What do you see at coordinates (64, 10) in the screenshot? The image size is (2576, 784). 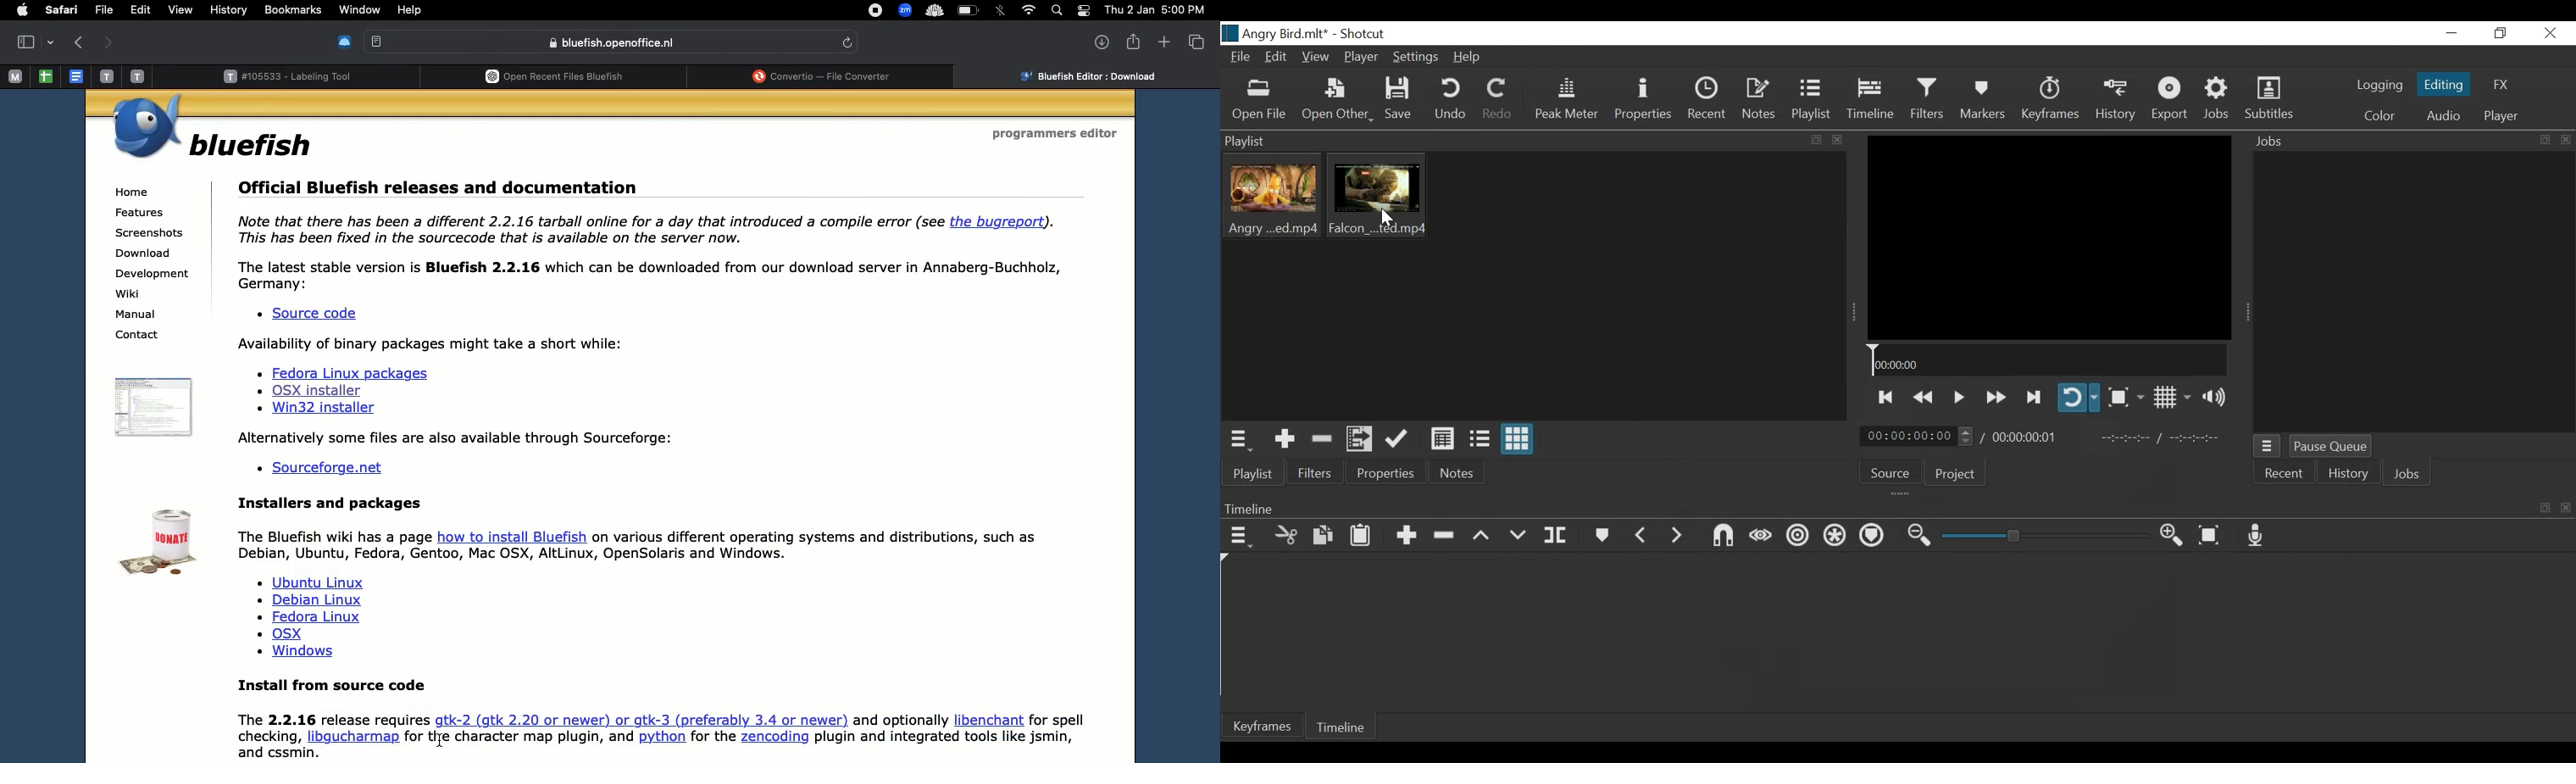 I see `bluefish` at bounding box center [64, 10].